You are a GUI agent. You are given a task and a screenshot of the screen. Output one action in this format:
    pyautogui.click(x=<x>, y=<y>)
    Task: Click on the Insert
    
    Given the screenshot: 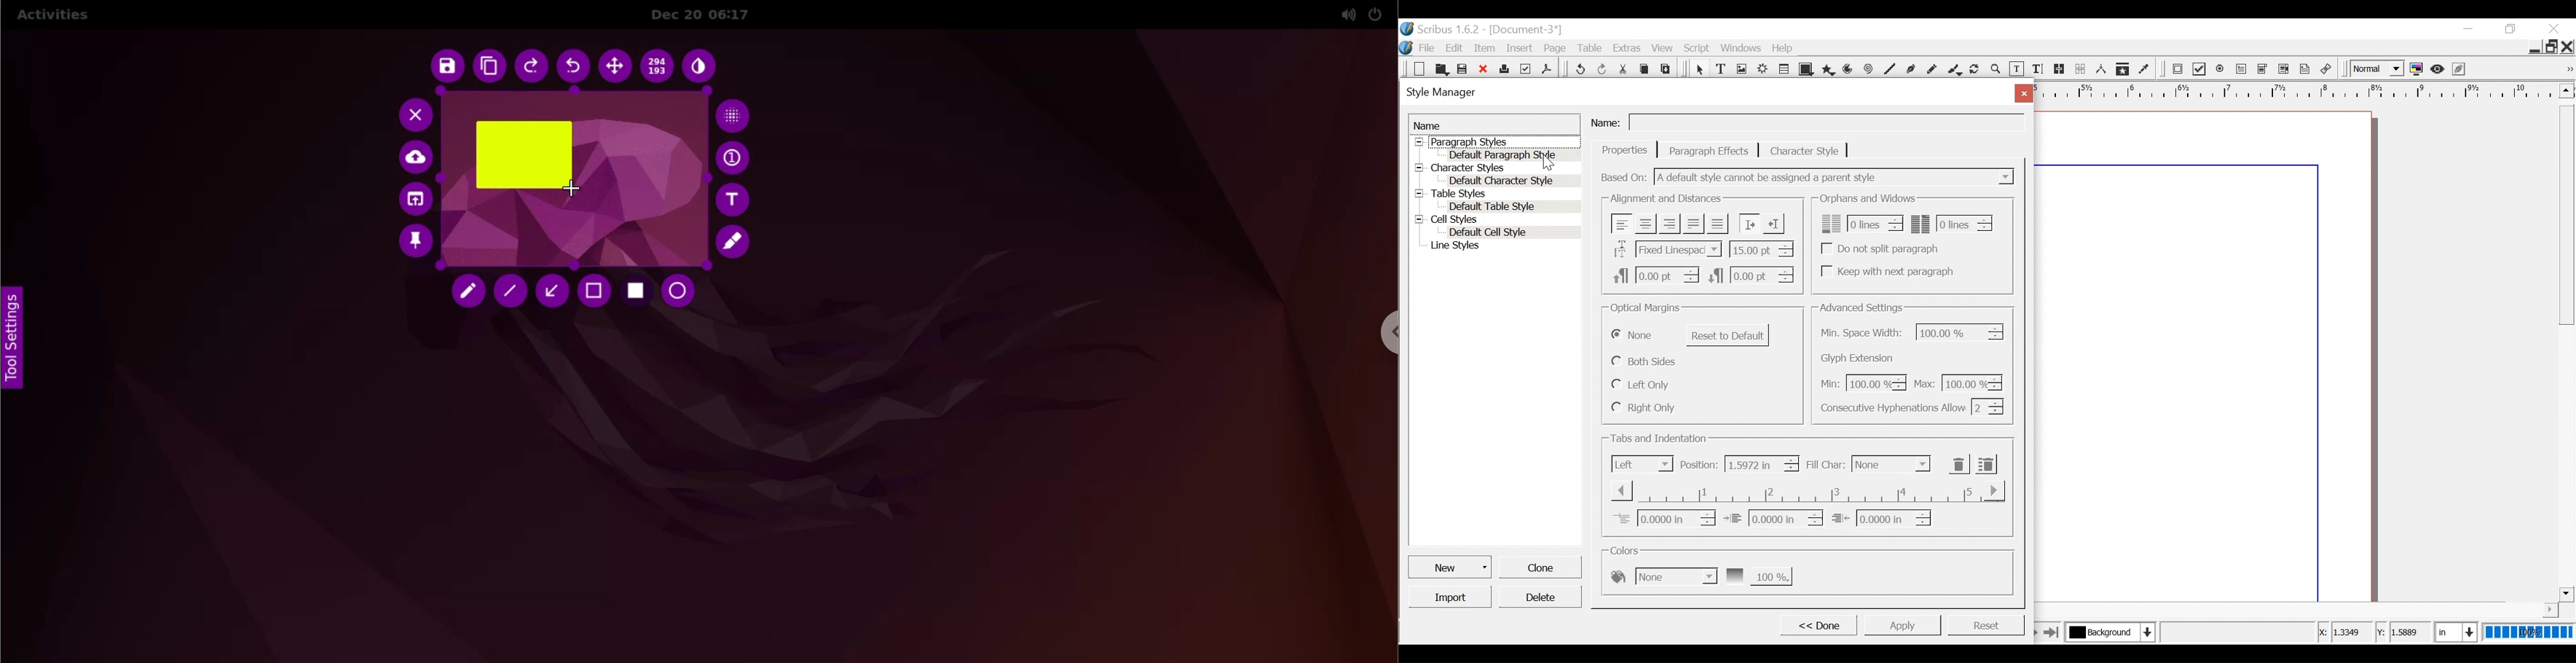 What is the action you would take?
    pyautogui.click(x=1522, y=47)
    